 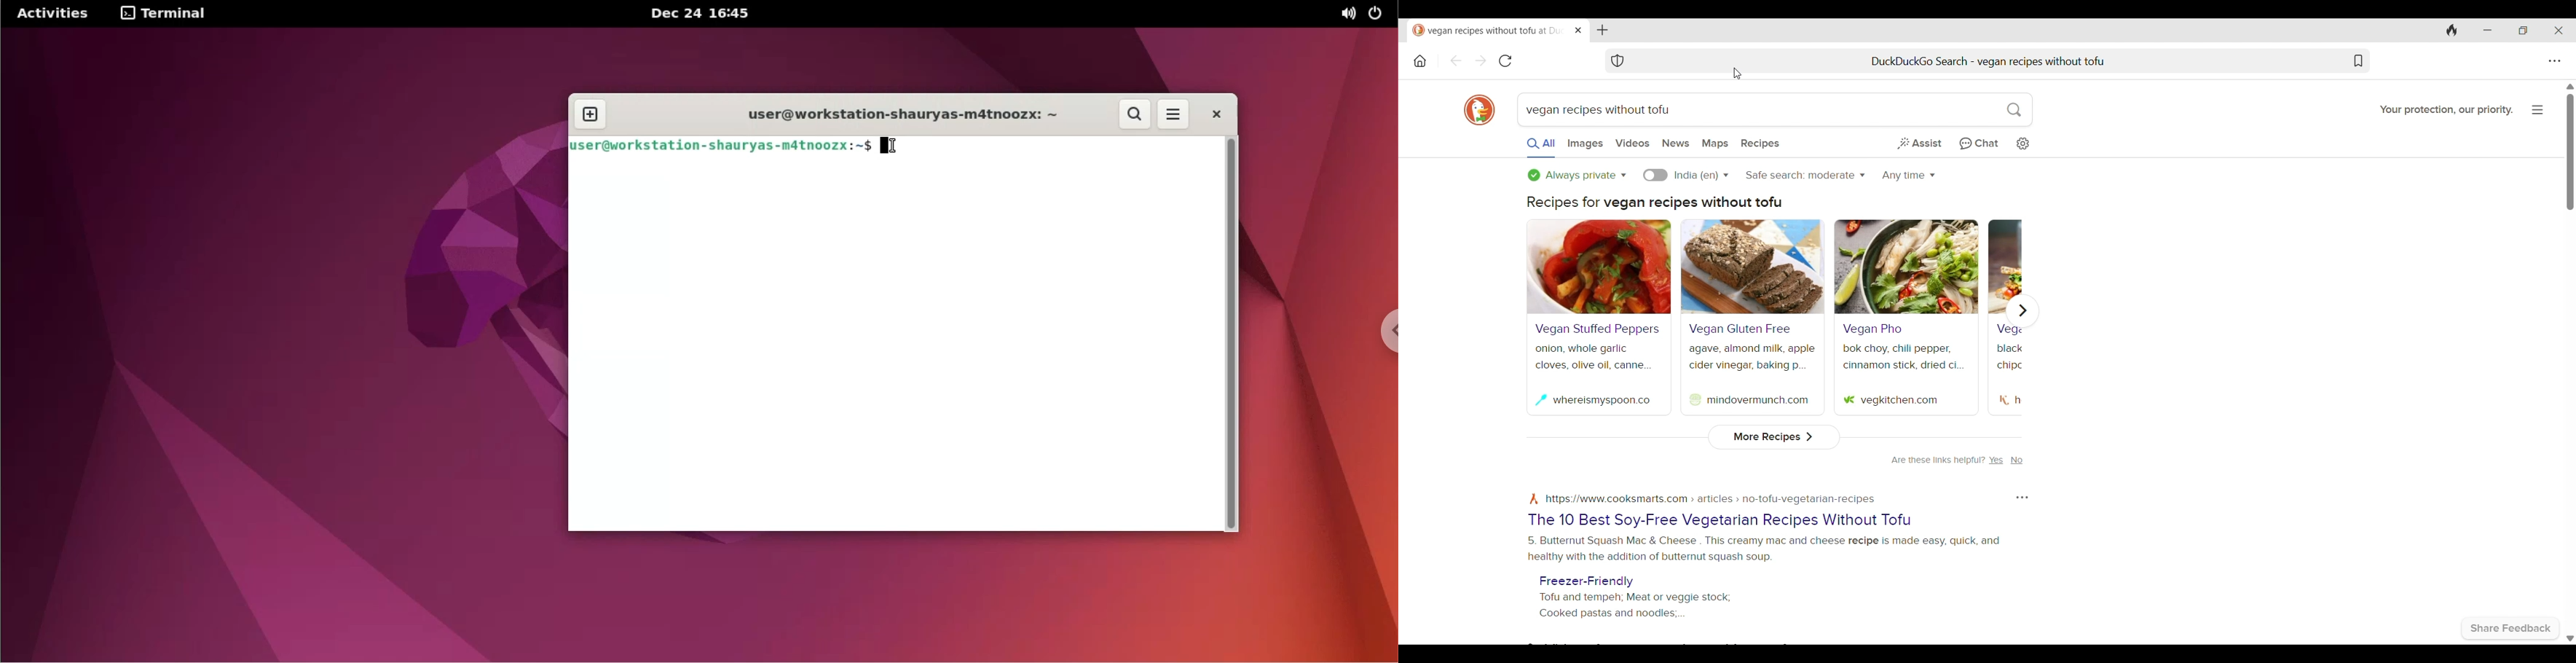 I want to click on Article banner, so click(x=1907, y=267).